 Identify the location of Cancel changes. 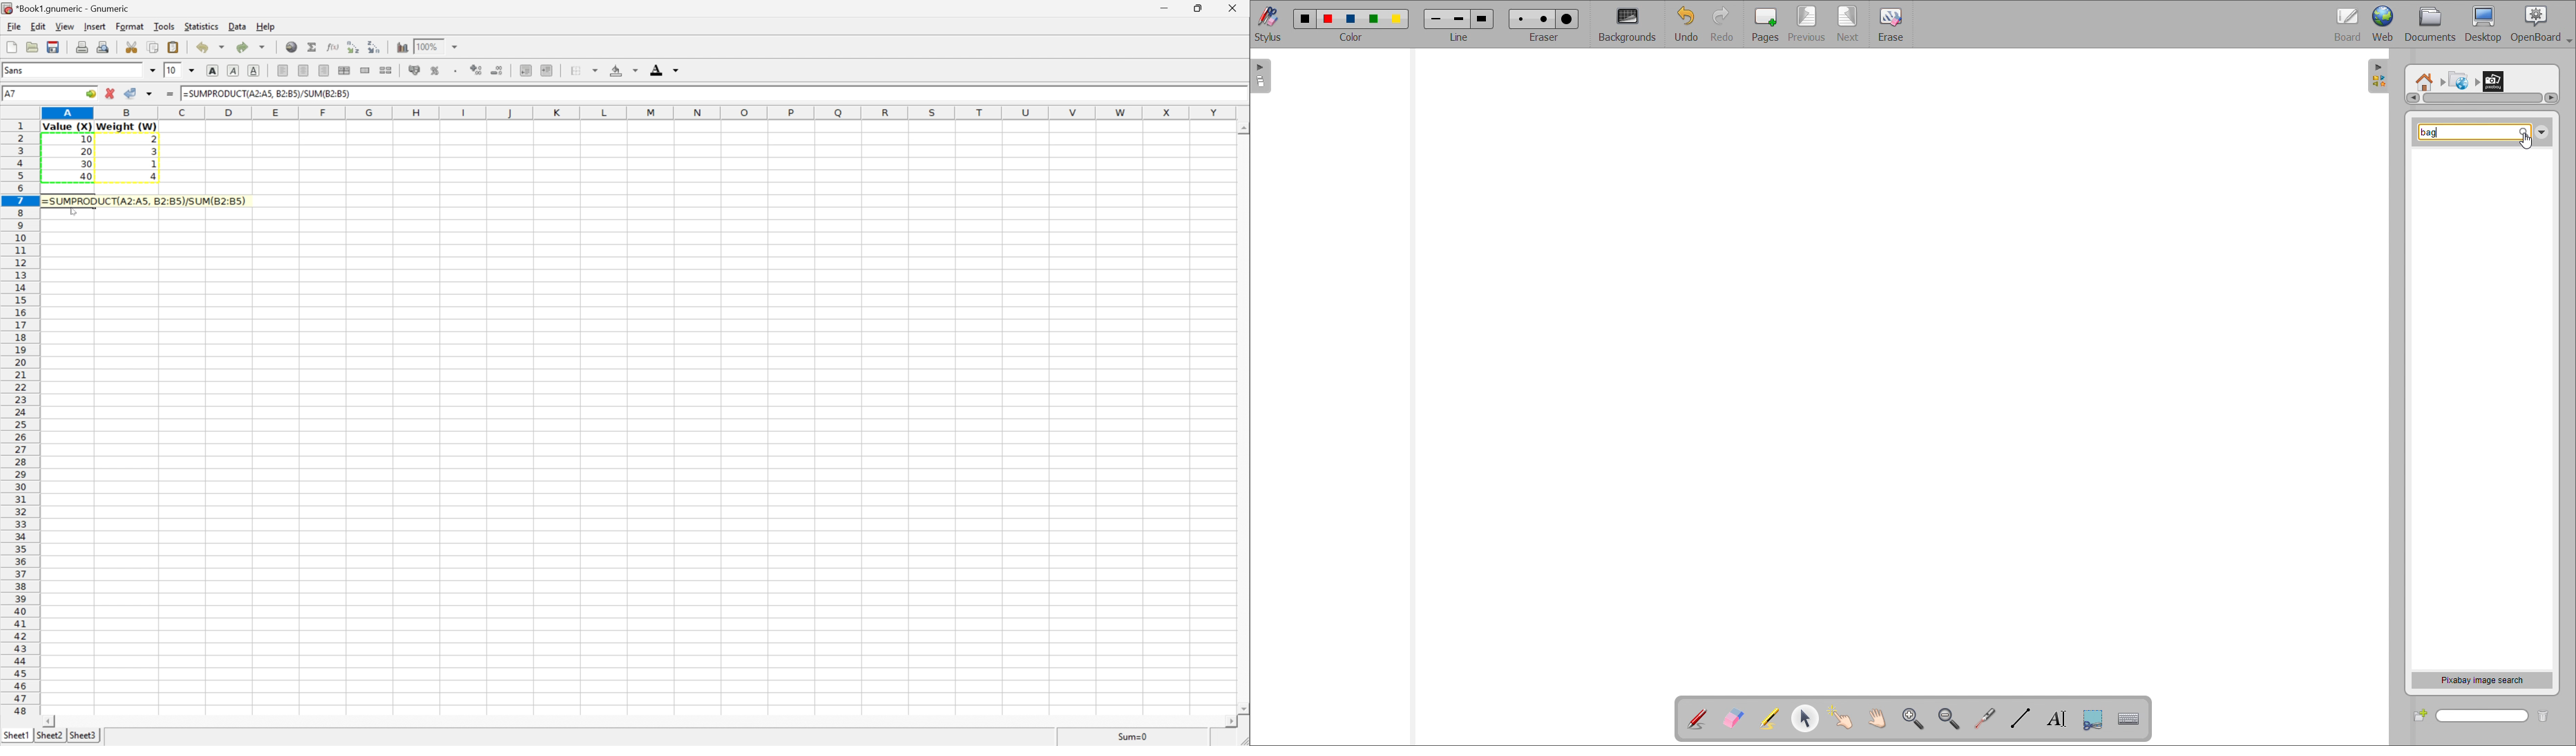
(109, 93).